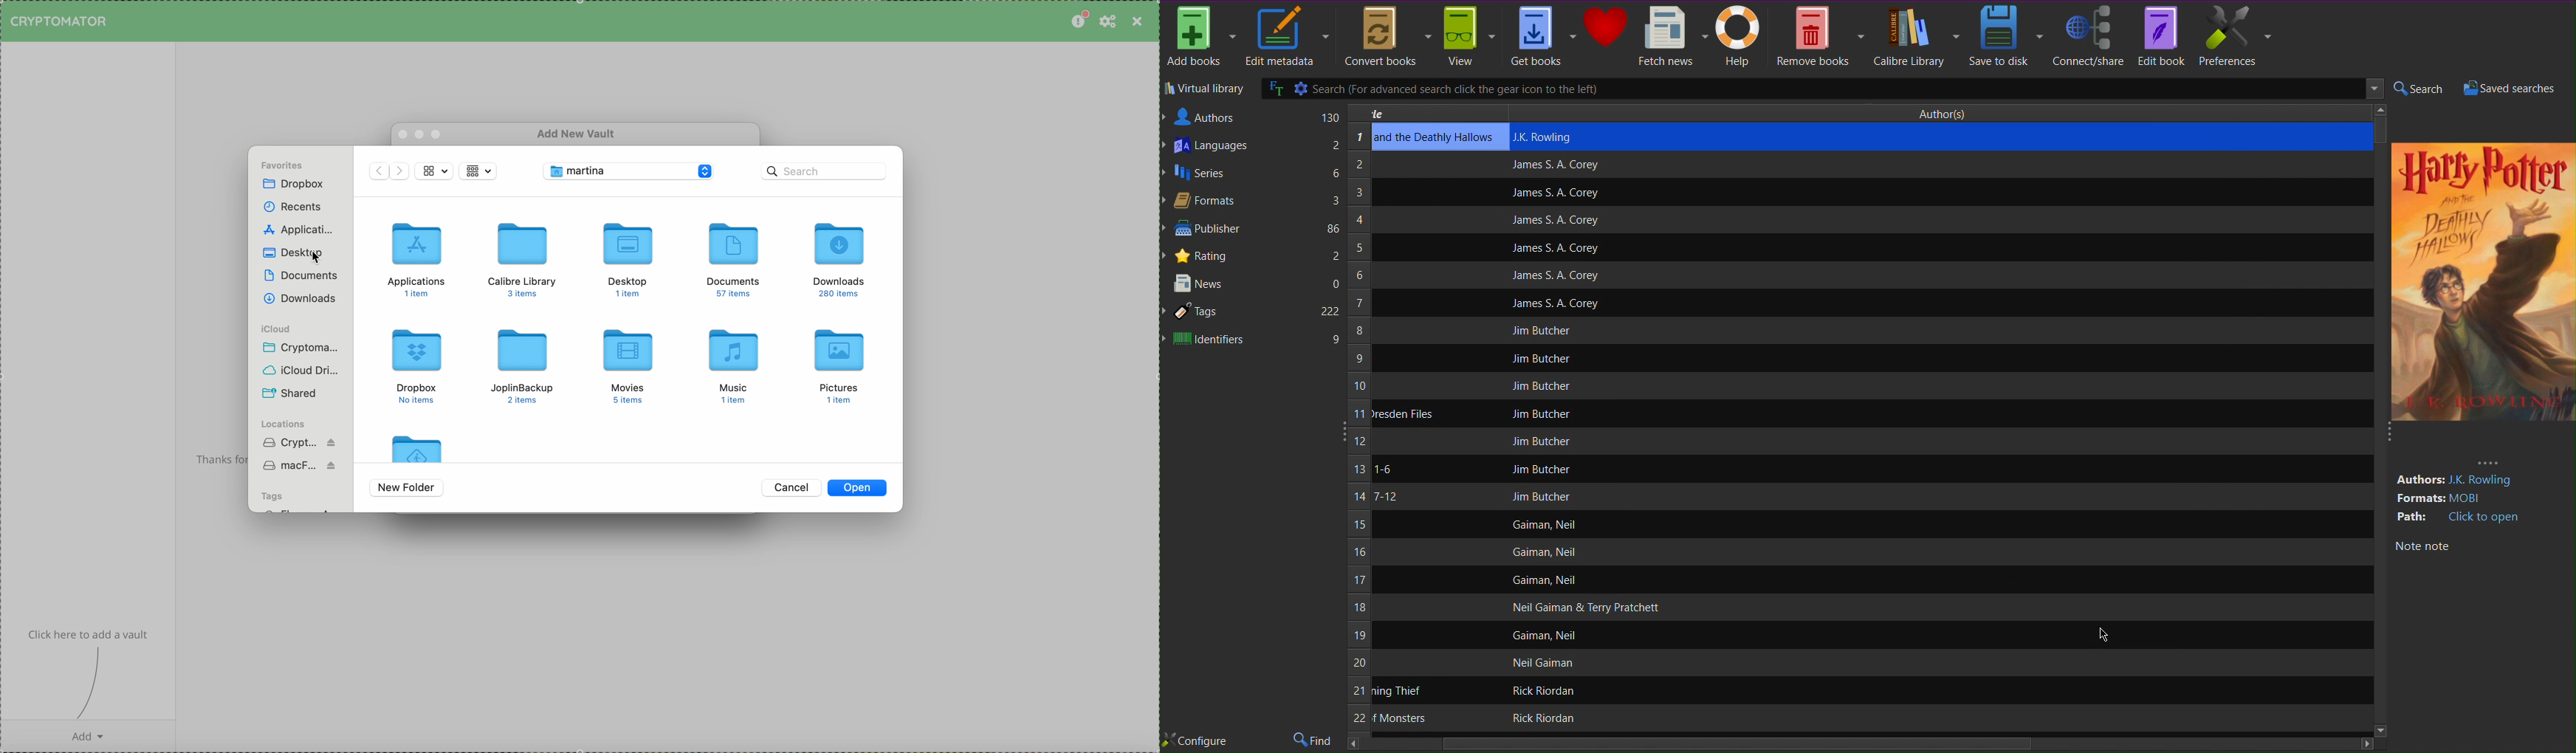 The width and height of the screenshot is (2576, 756). What do you see at coordinates (1546, 580) in the screenshot?
I see `Gaiman, Neil` at bounding box center [1546, 580].